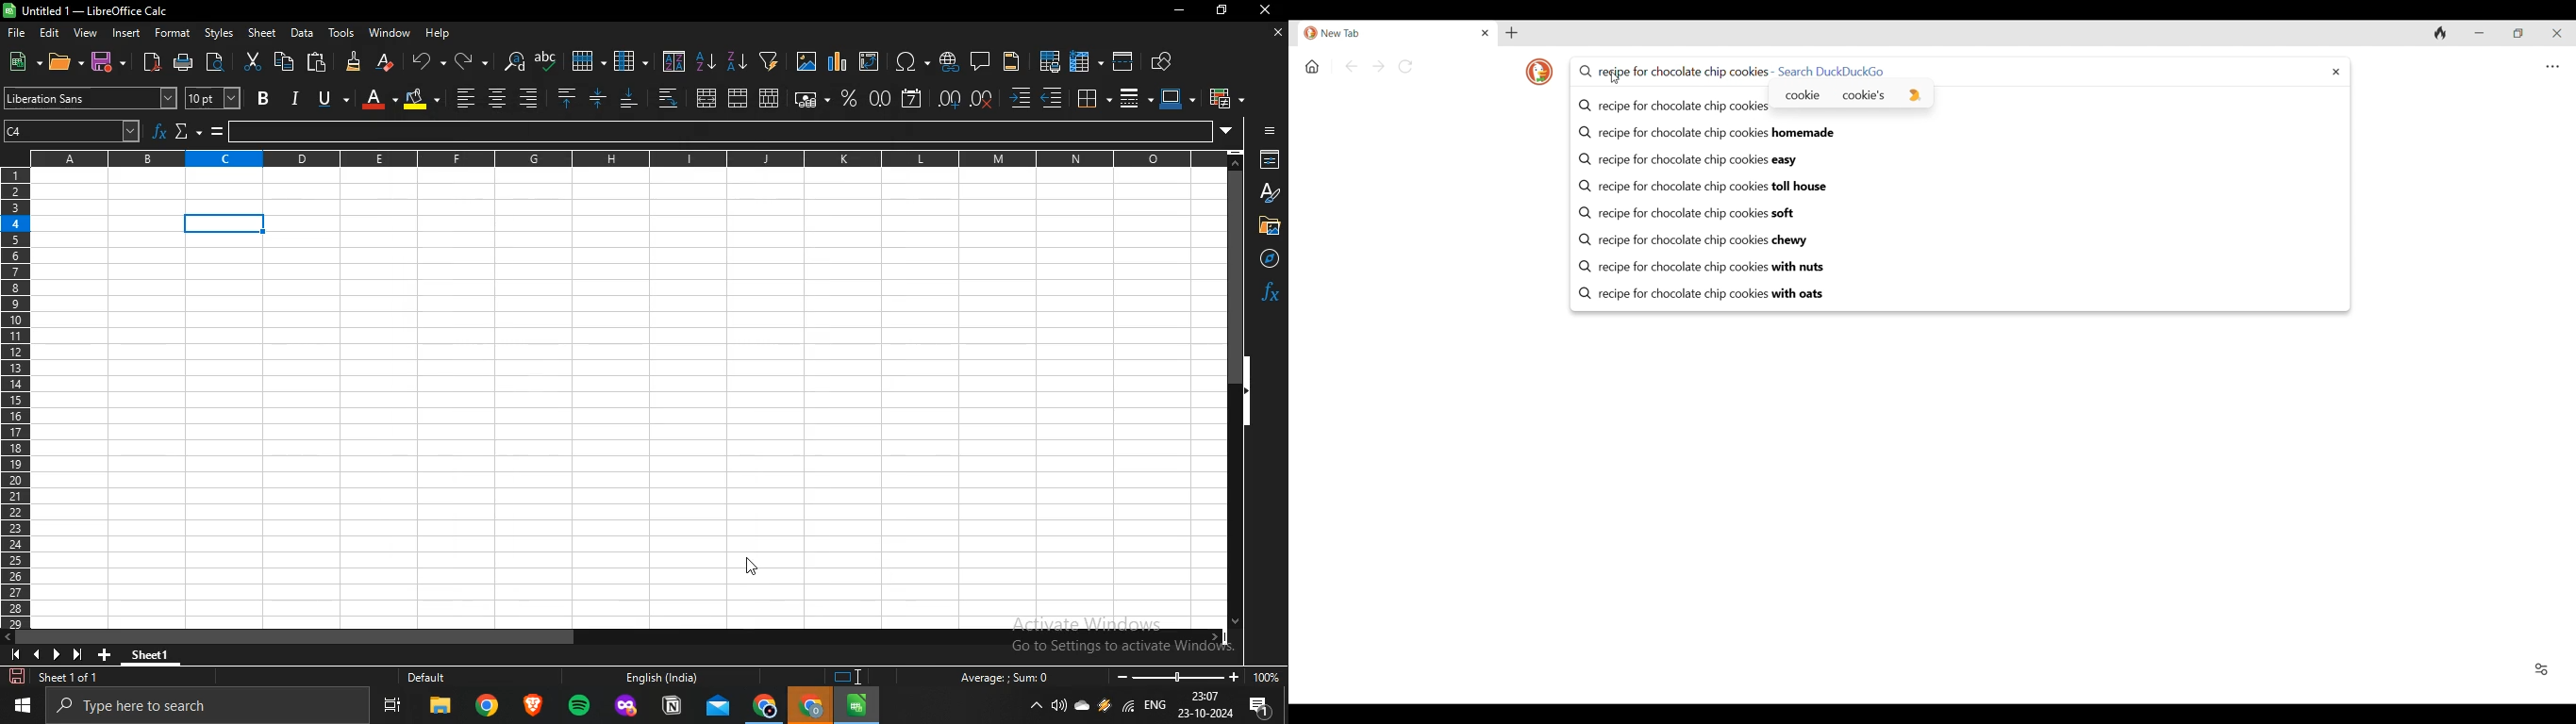 The height and width of the screenshot is (728, 2576). What do you see at coordinates (52, 31) in the screenshot?
I see `edit` at bounding box center [52, 31].